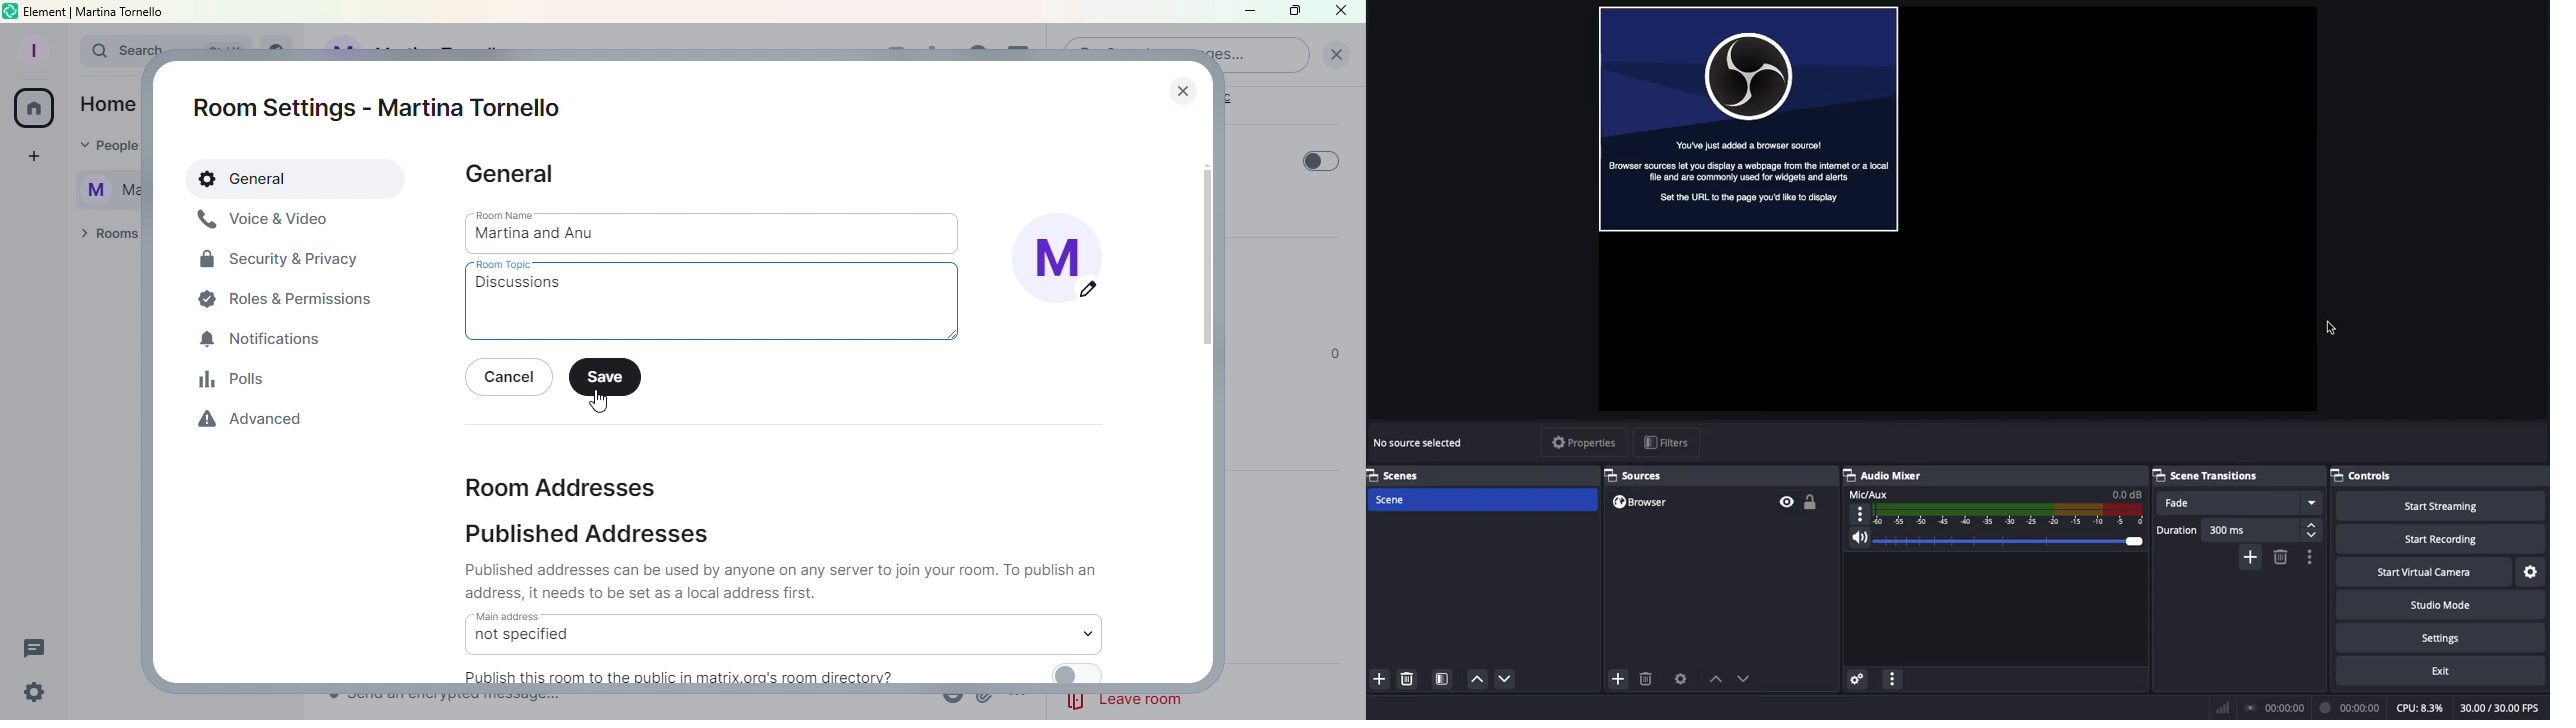 The height and width of the screenshot is (728, 2576). What do you see at coordinates (291, 298) in the screenshot?
I see `Roles and permissions` at bounding box center [291, 298].